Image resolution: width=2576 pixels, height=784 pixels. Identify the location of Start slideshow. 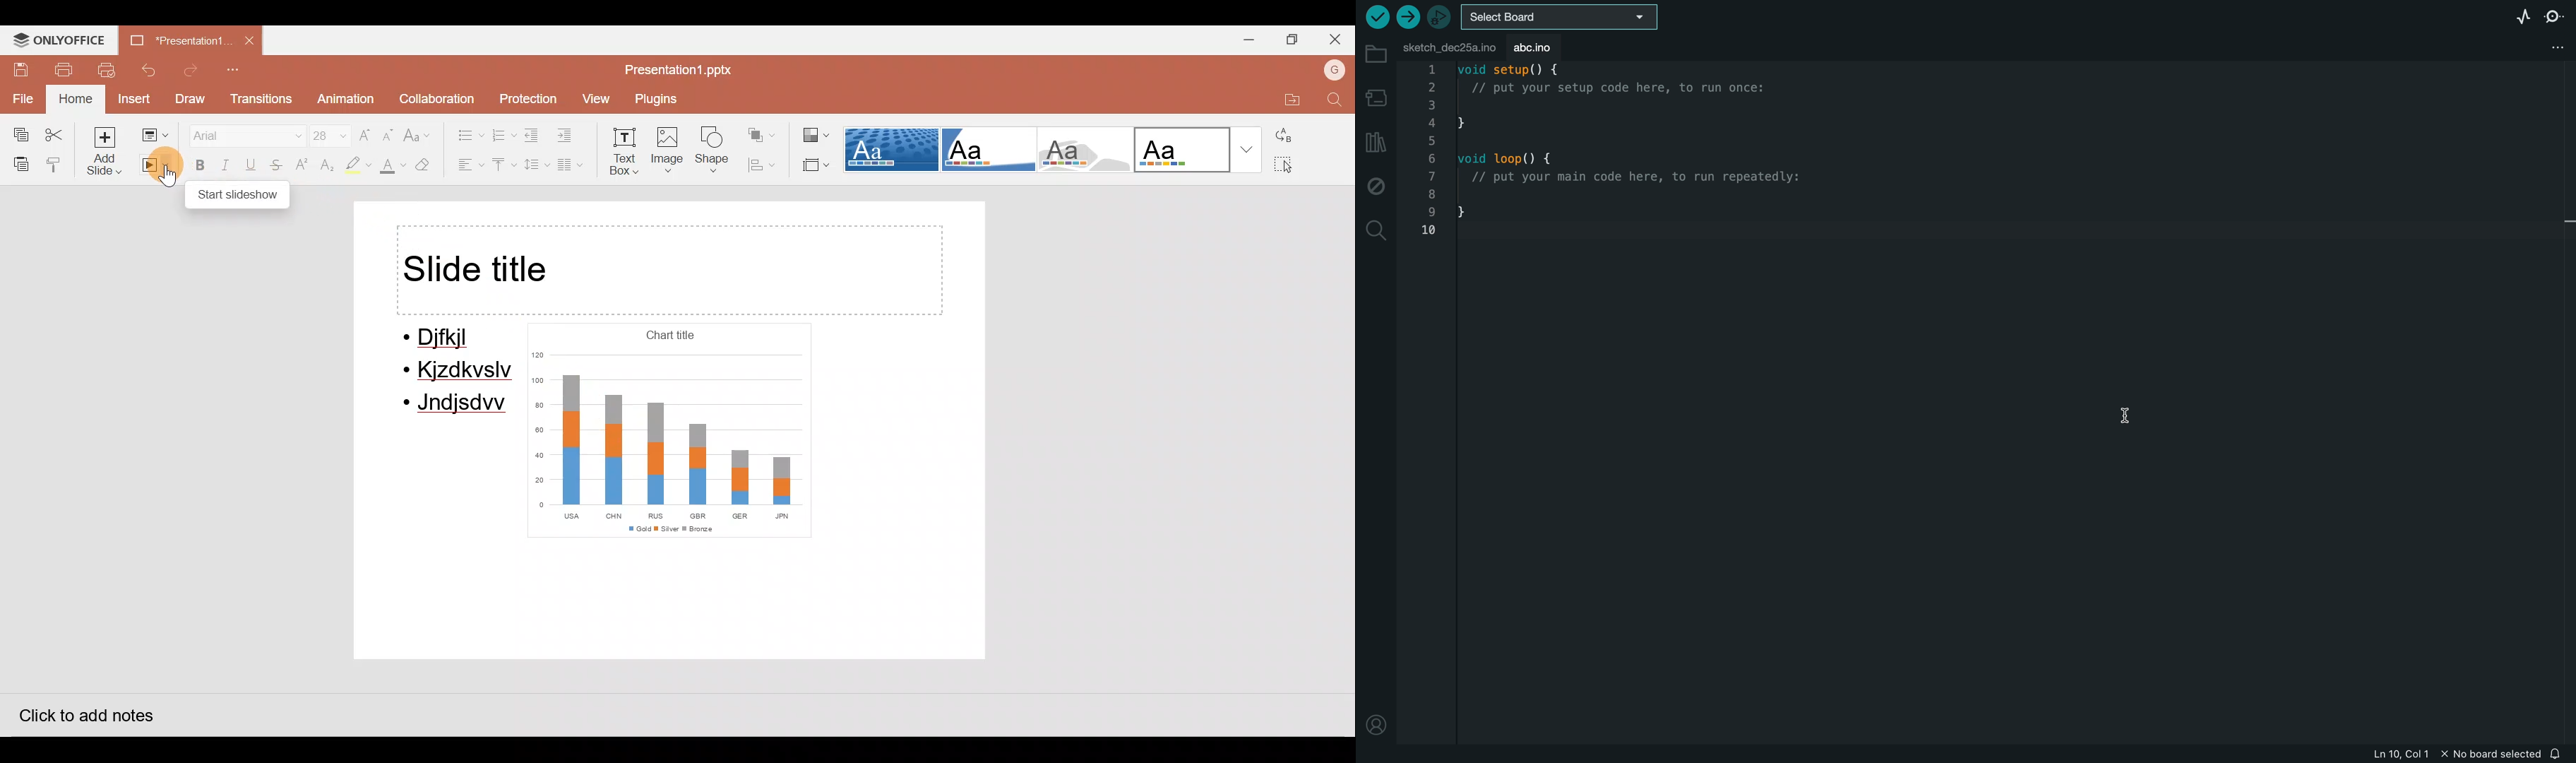
(153, 167).